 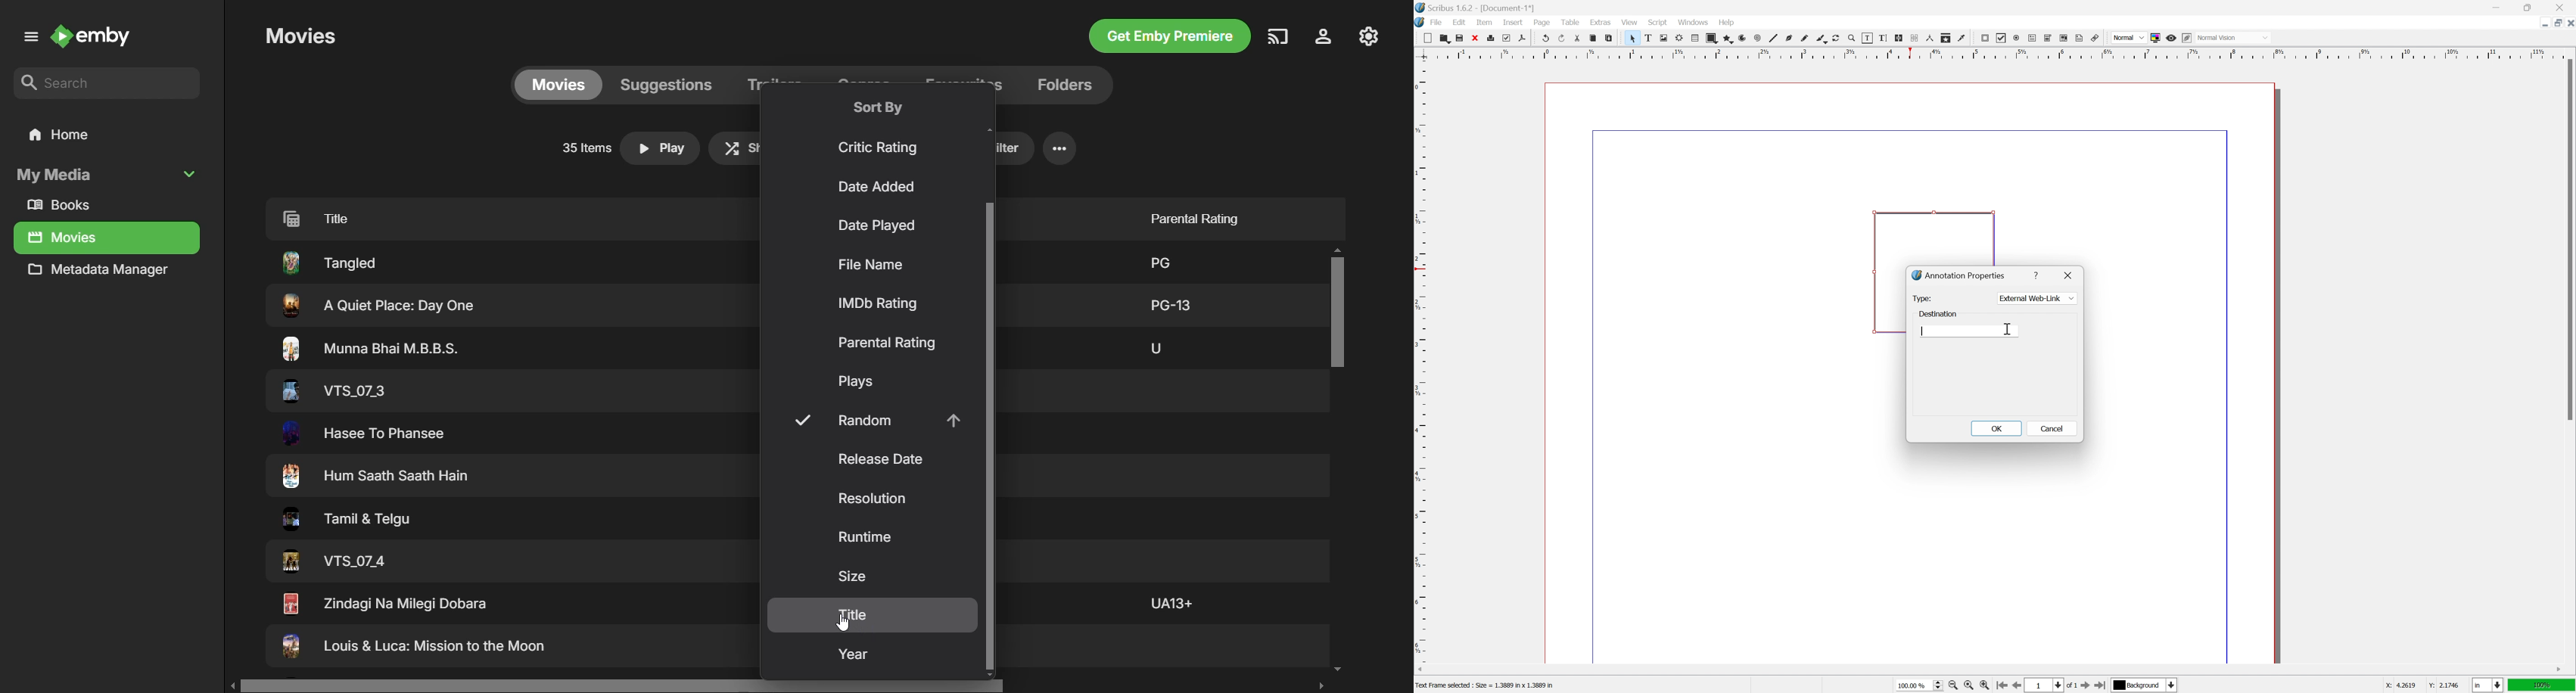 What do you see at coordinates (782, 685) in the screenshot?
I see `Horizontal Scroll Bar` at bounding box center [782, 685].